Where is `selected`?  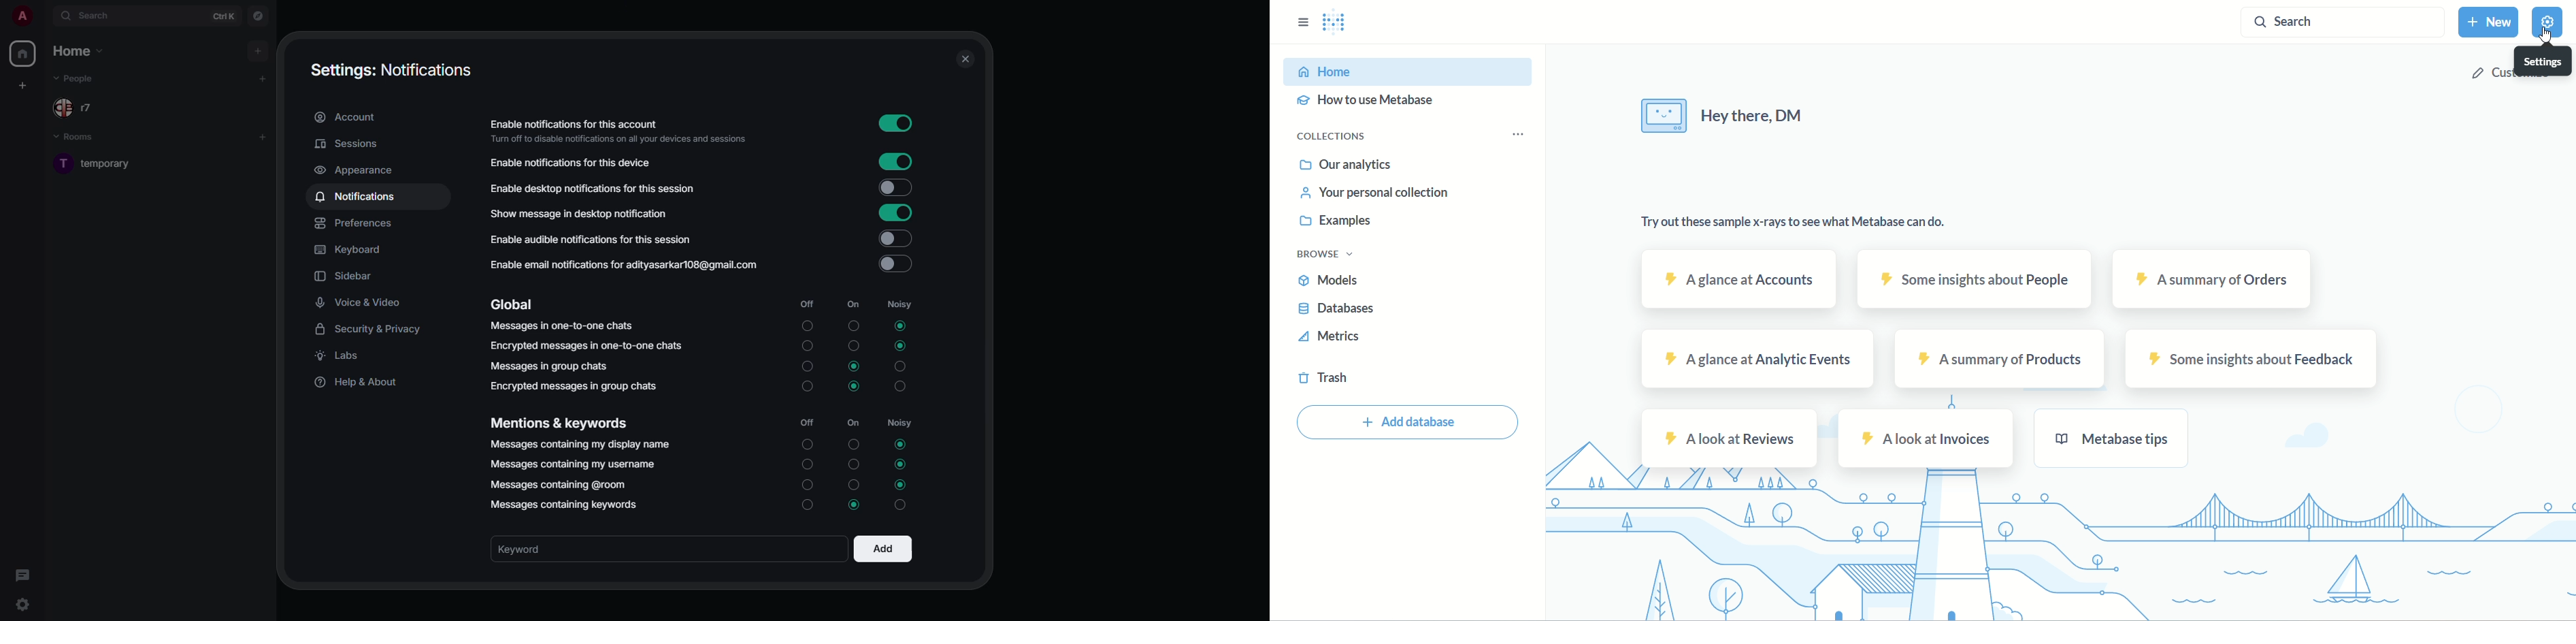 selected is located at coordinates (901, 443).